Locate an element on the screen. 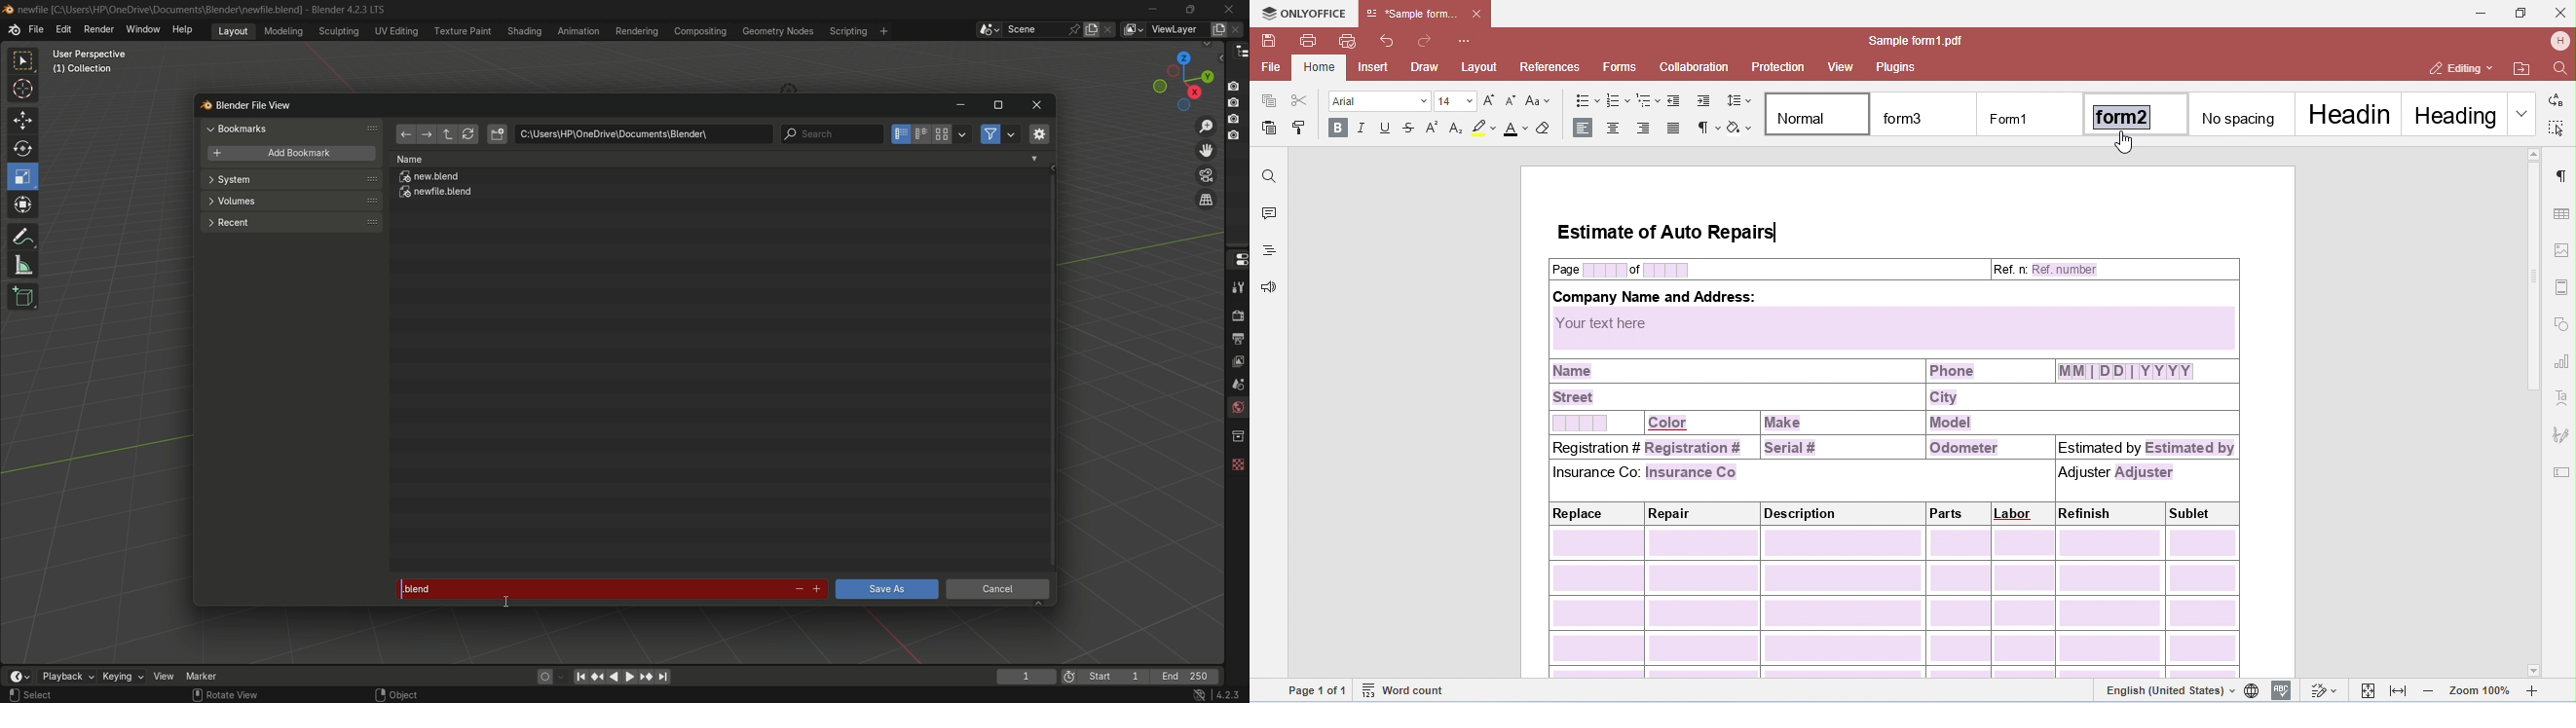  geometry nodes menu is located at coordinates (777, 31).